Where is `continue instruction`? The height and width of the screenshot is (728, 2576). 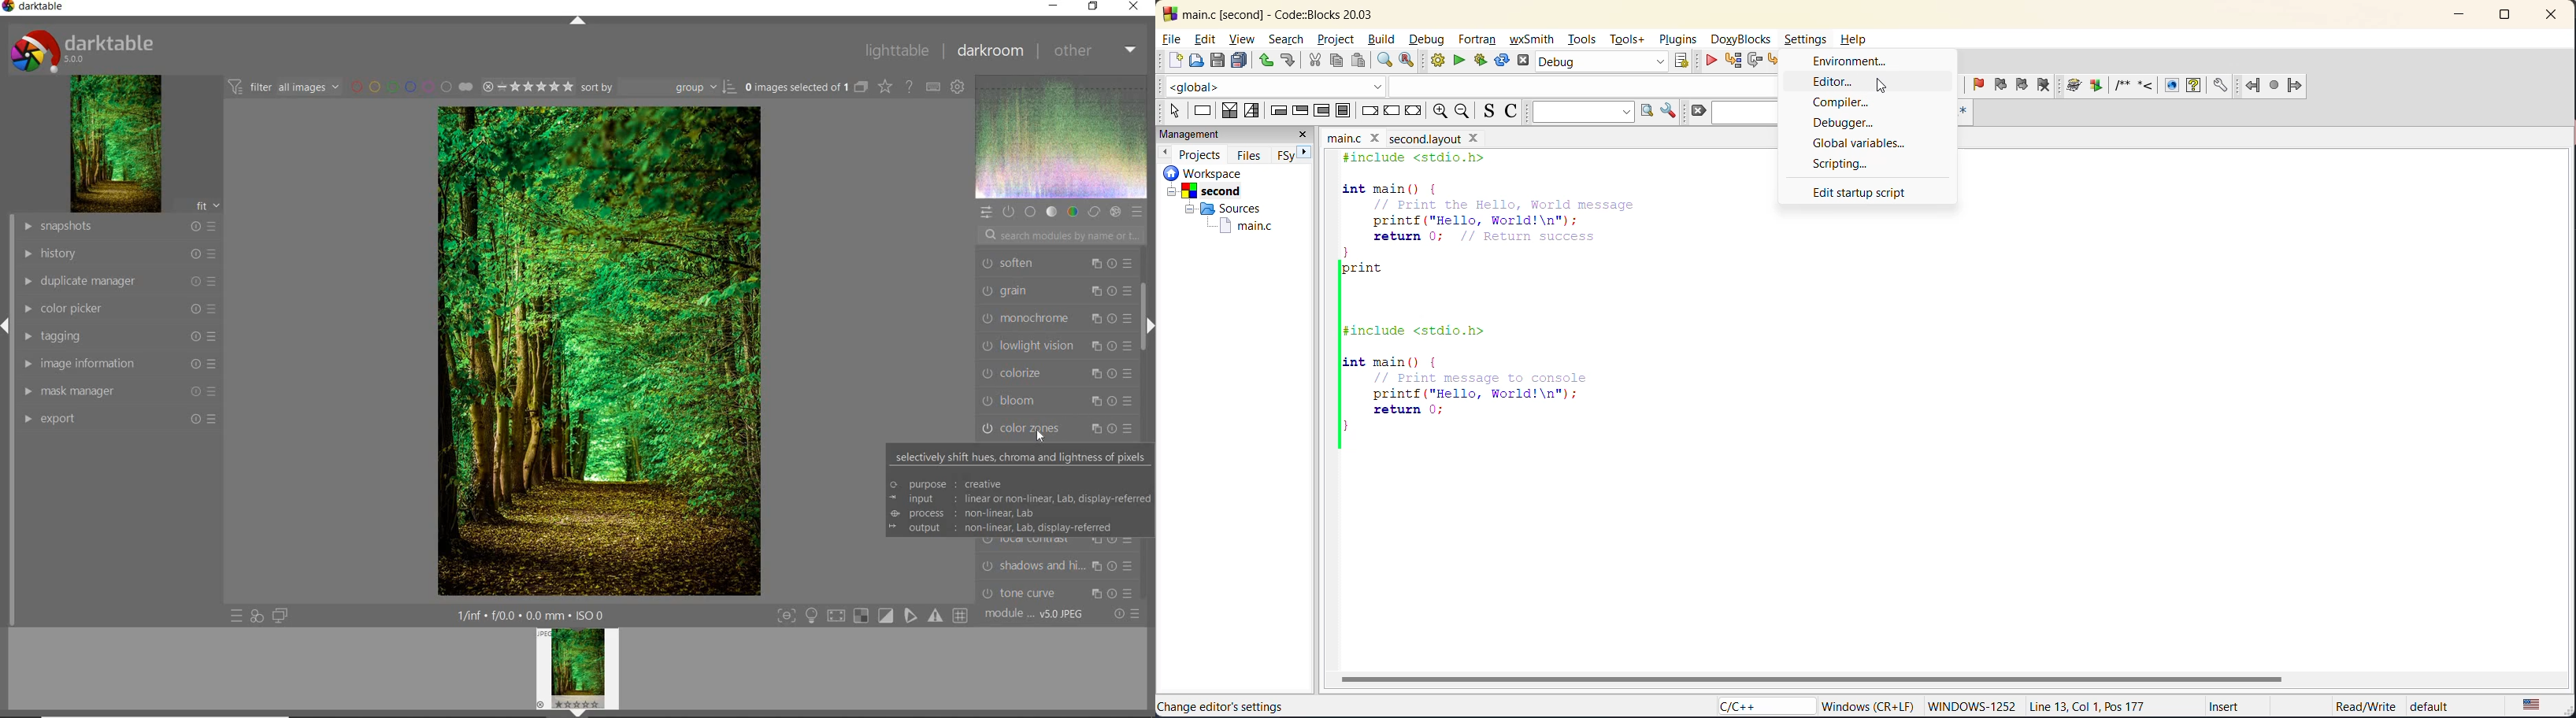
continue instruction is located at coordinates (1392, 112).